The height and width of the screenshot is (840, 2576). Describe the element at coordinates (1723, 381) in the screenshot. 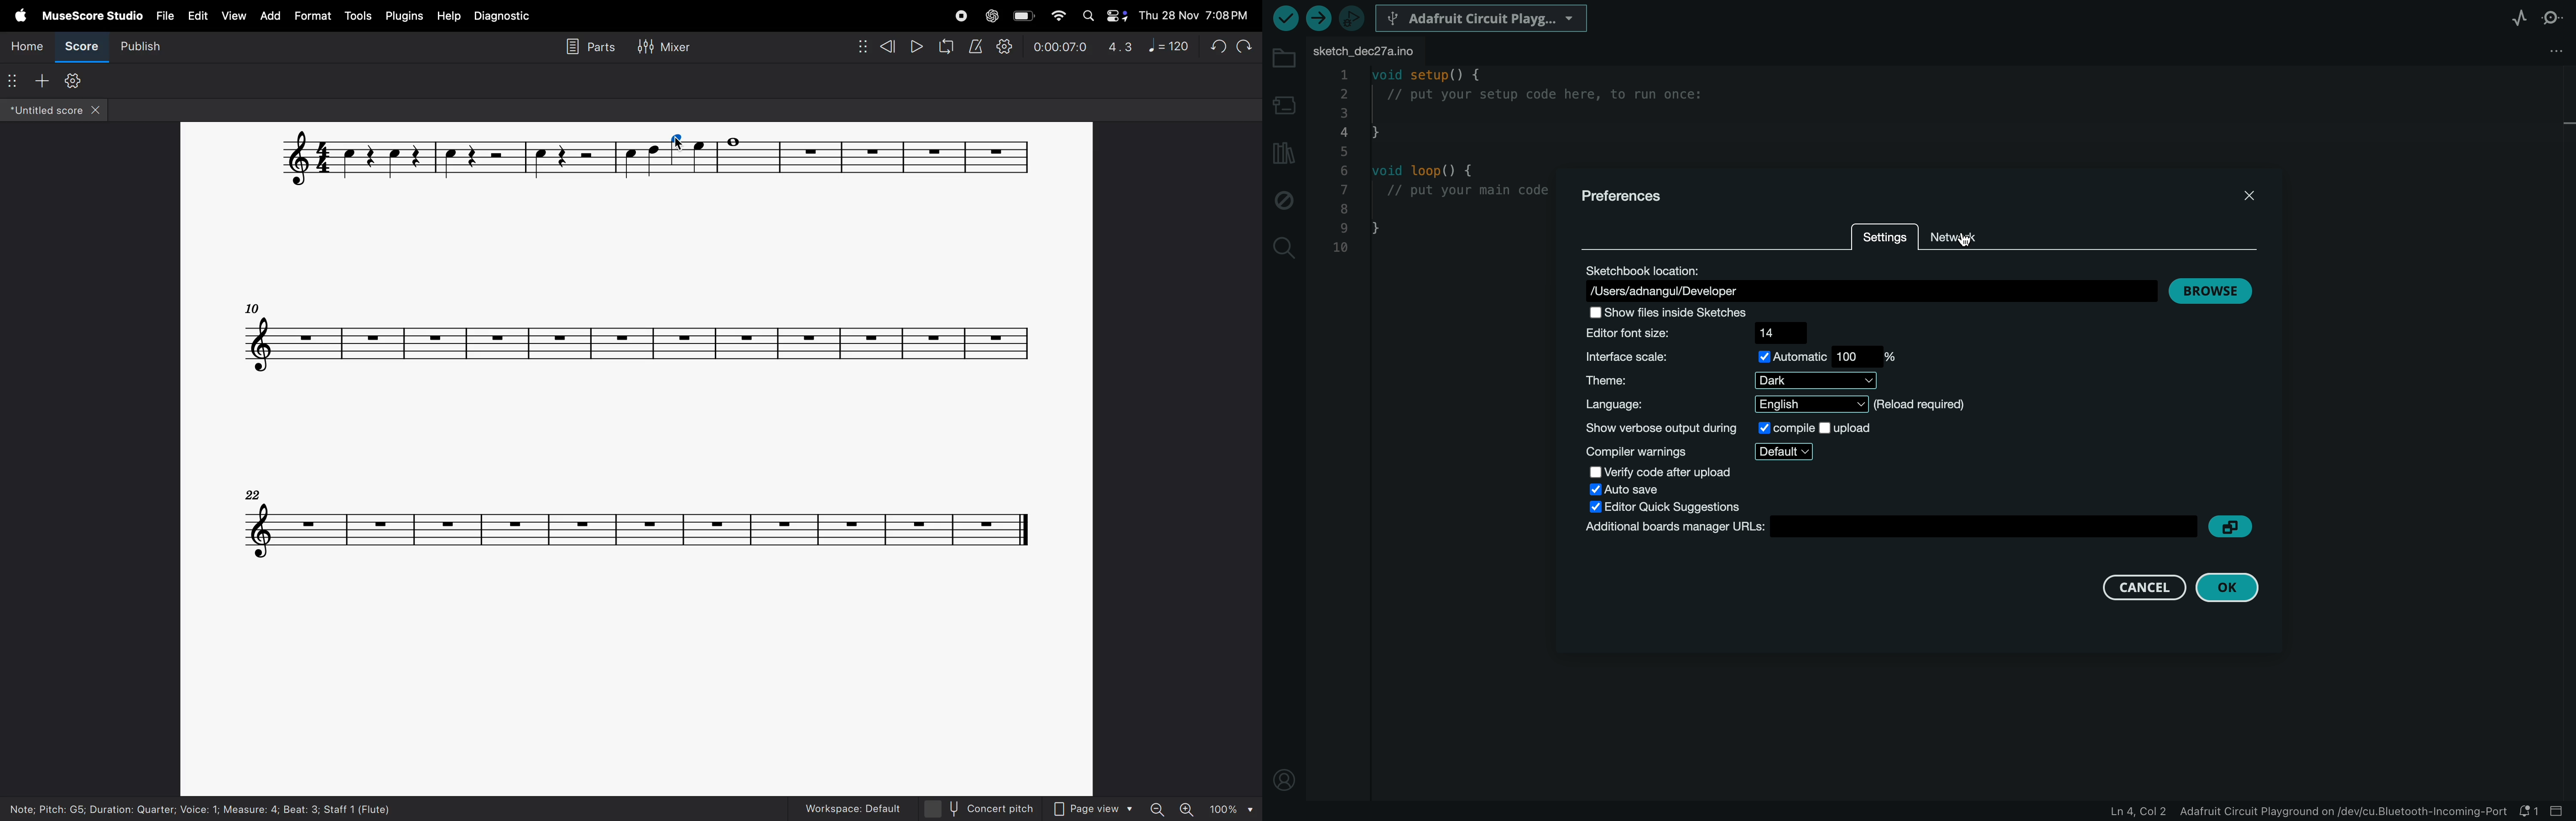

I see `theme` at that location.